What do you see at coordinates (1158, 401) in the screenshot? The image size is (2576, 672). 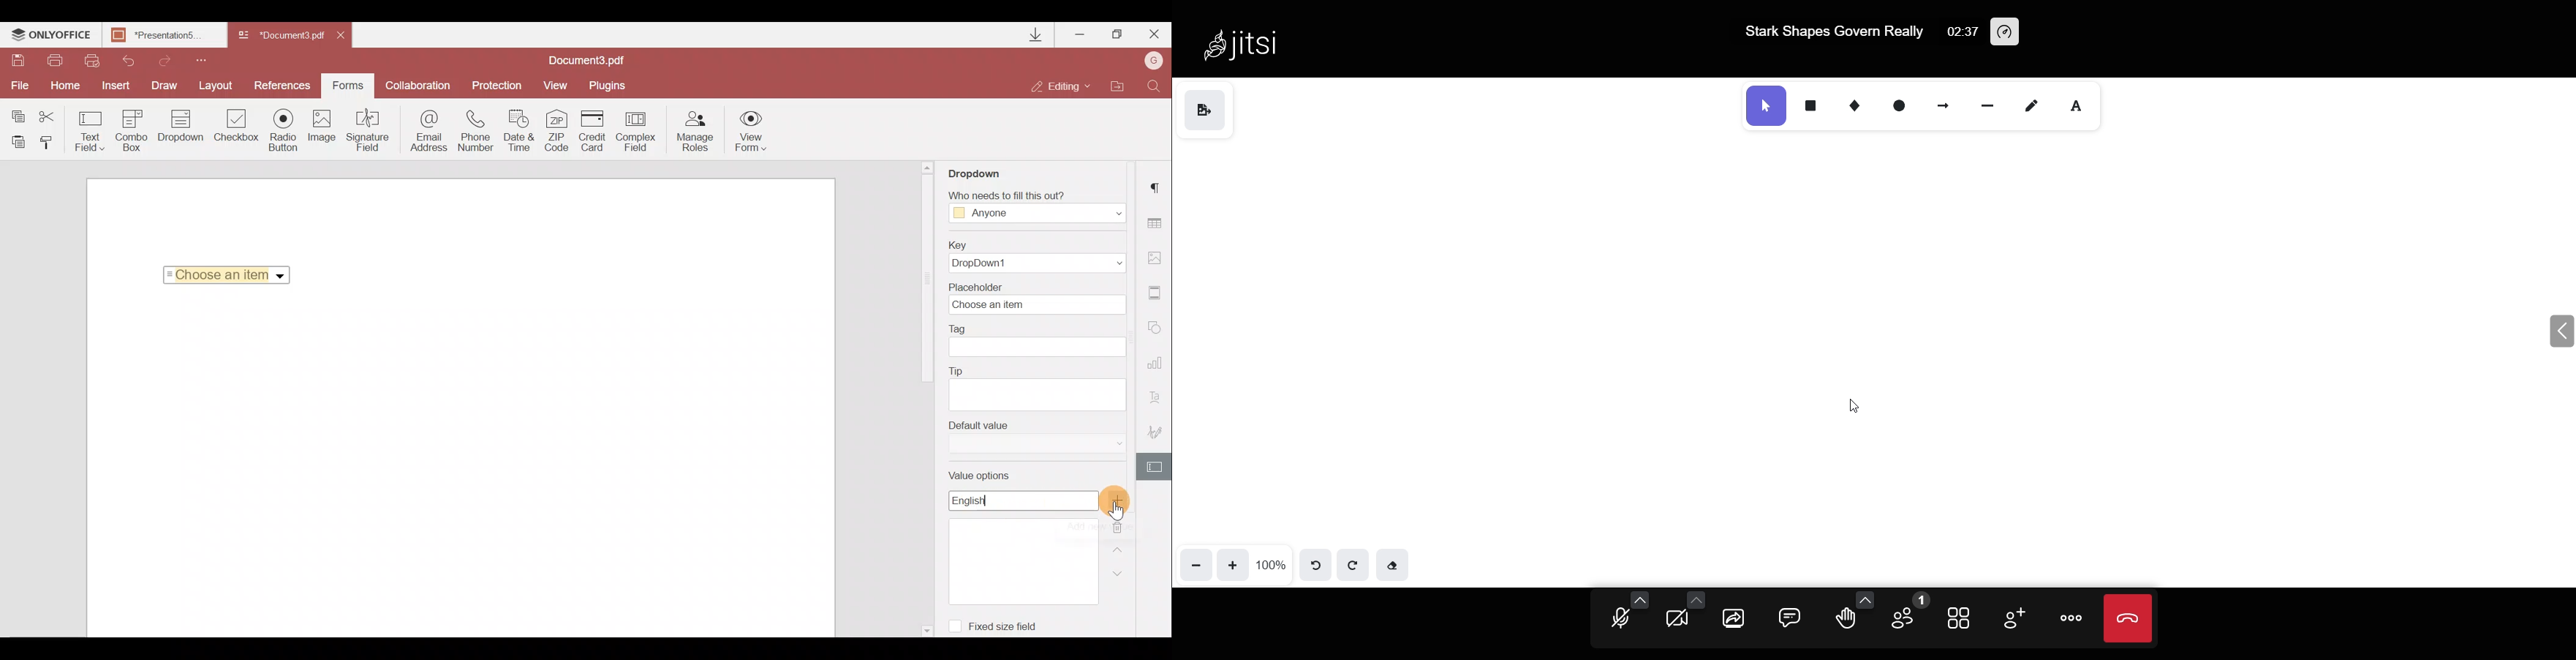 I see `Text Art settings` at bounding box center [1158, 401].